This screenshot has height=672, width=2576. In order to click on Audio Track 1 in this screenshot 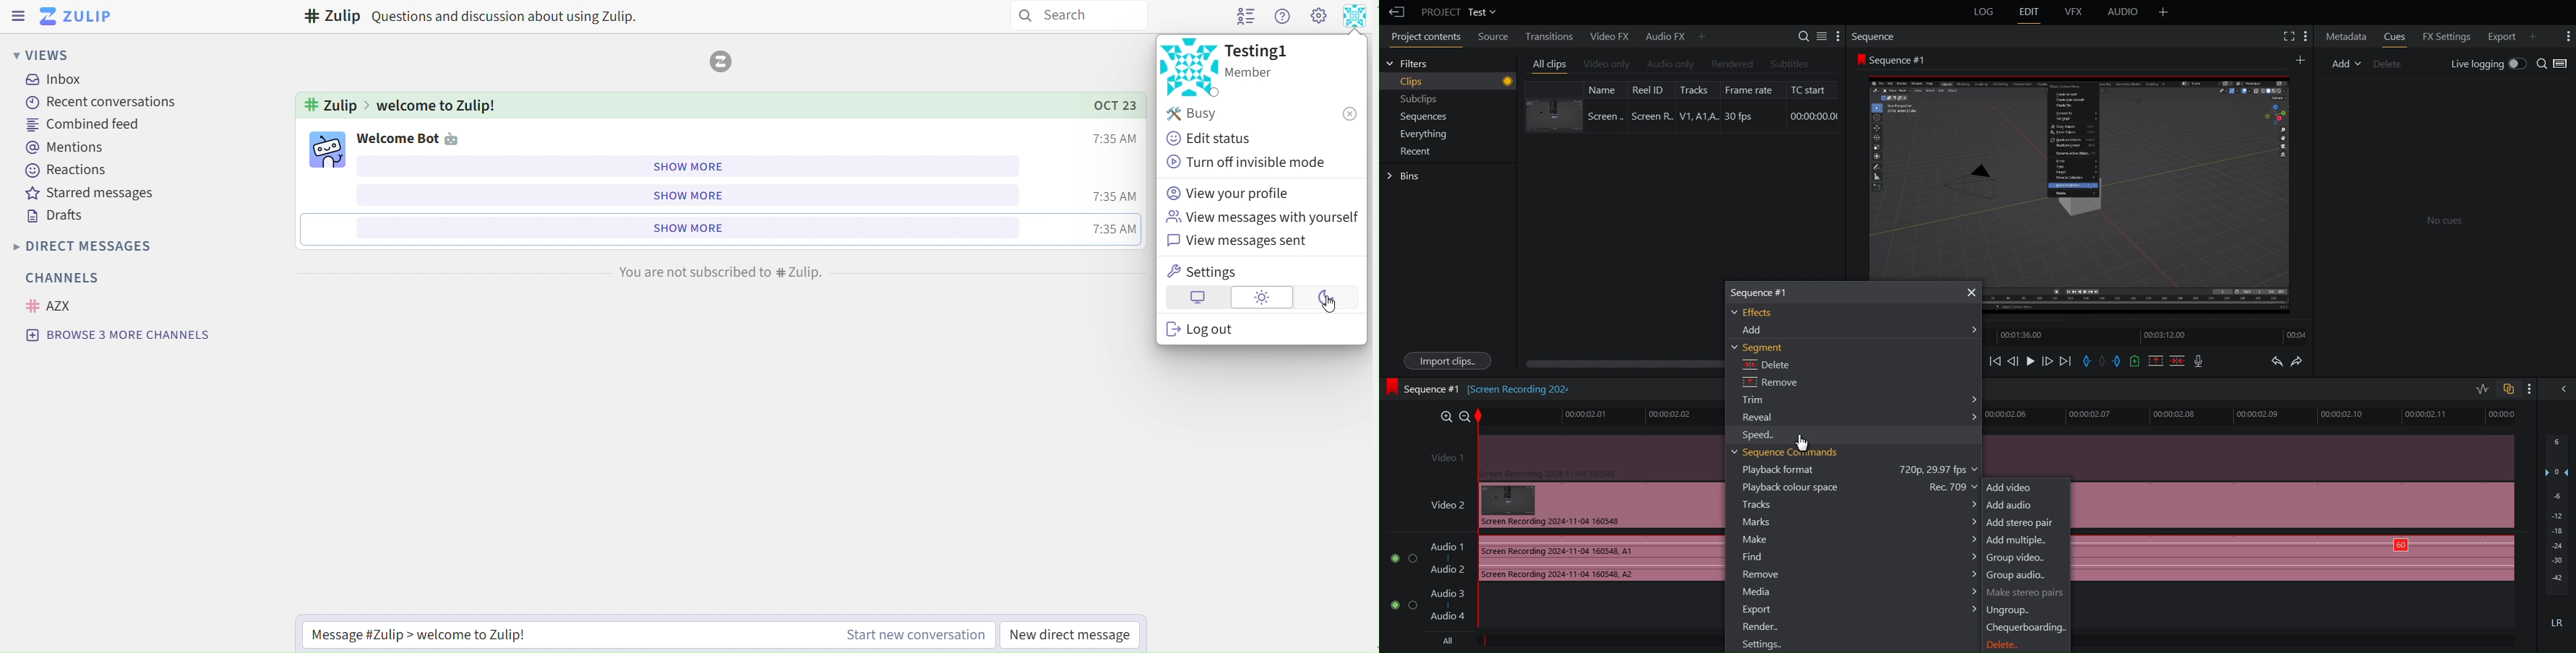, I will do `click(1554, 560)`.